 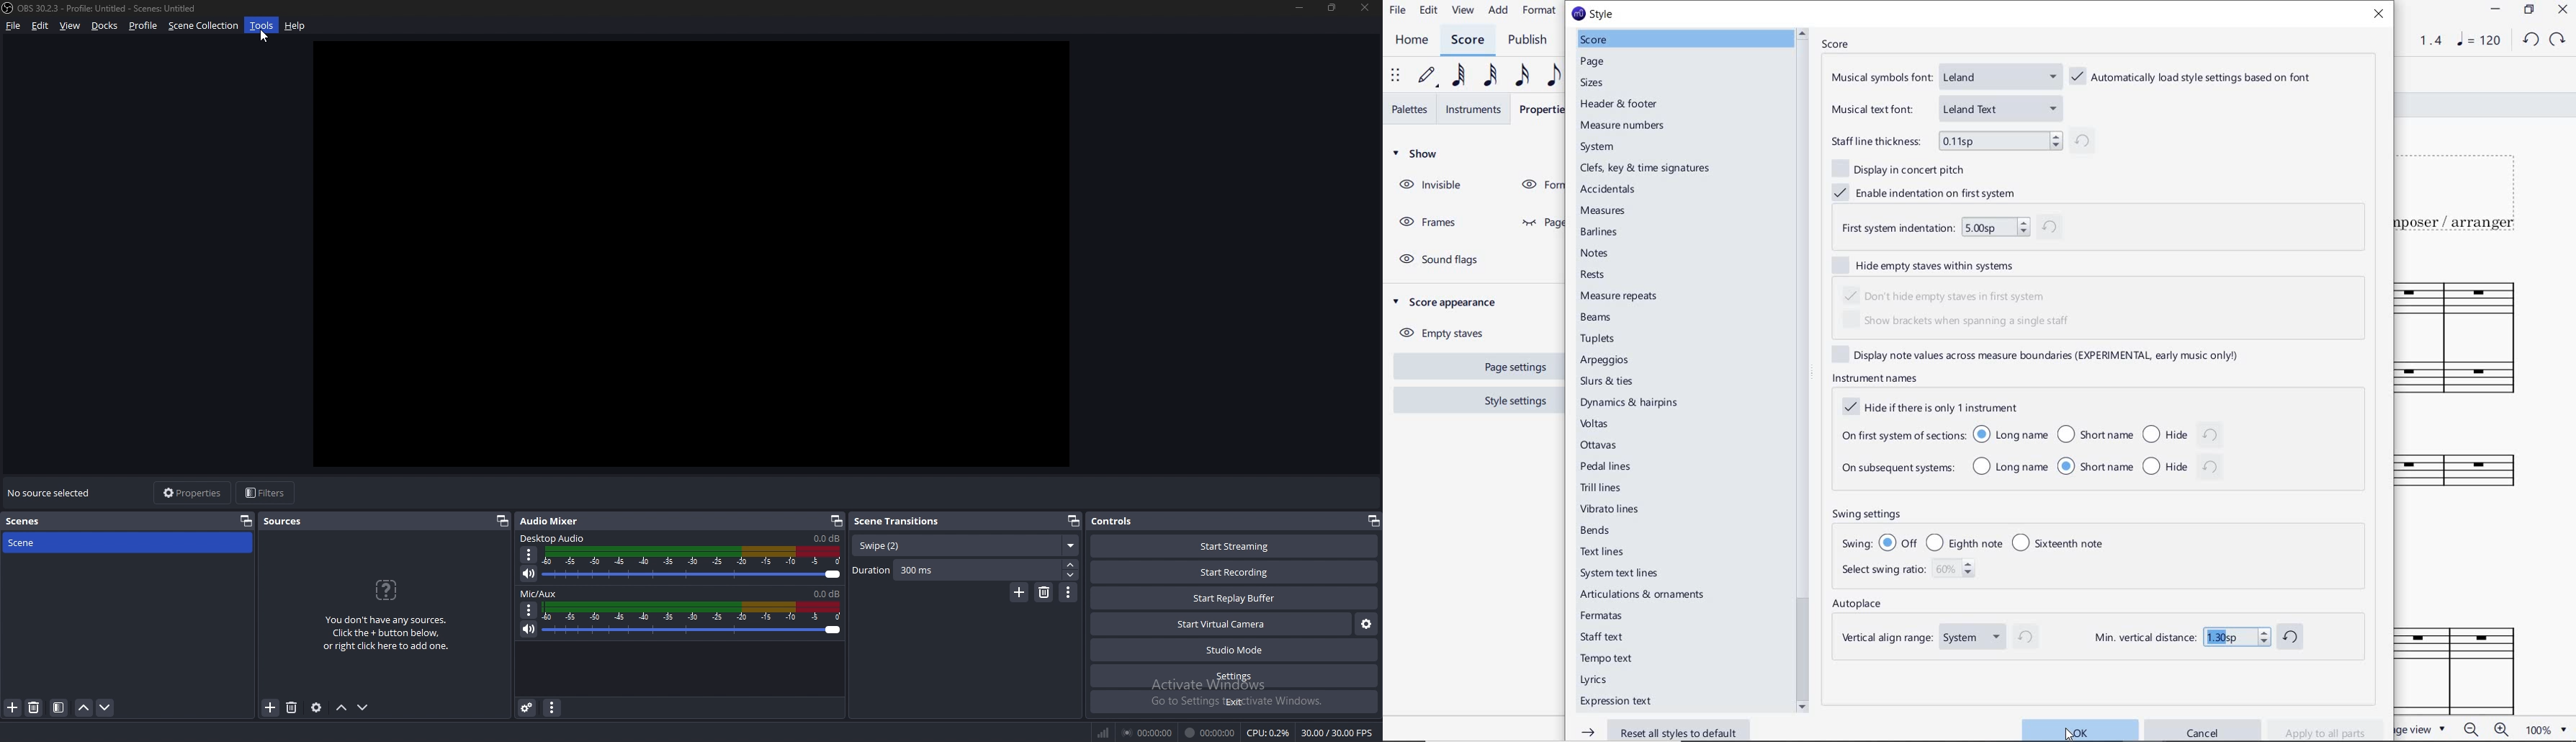 What do you see at coordinates (1211, 733) in the screenshot?
I see `recording duration` at bounding box center [1211, 733].